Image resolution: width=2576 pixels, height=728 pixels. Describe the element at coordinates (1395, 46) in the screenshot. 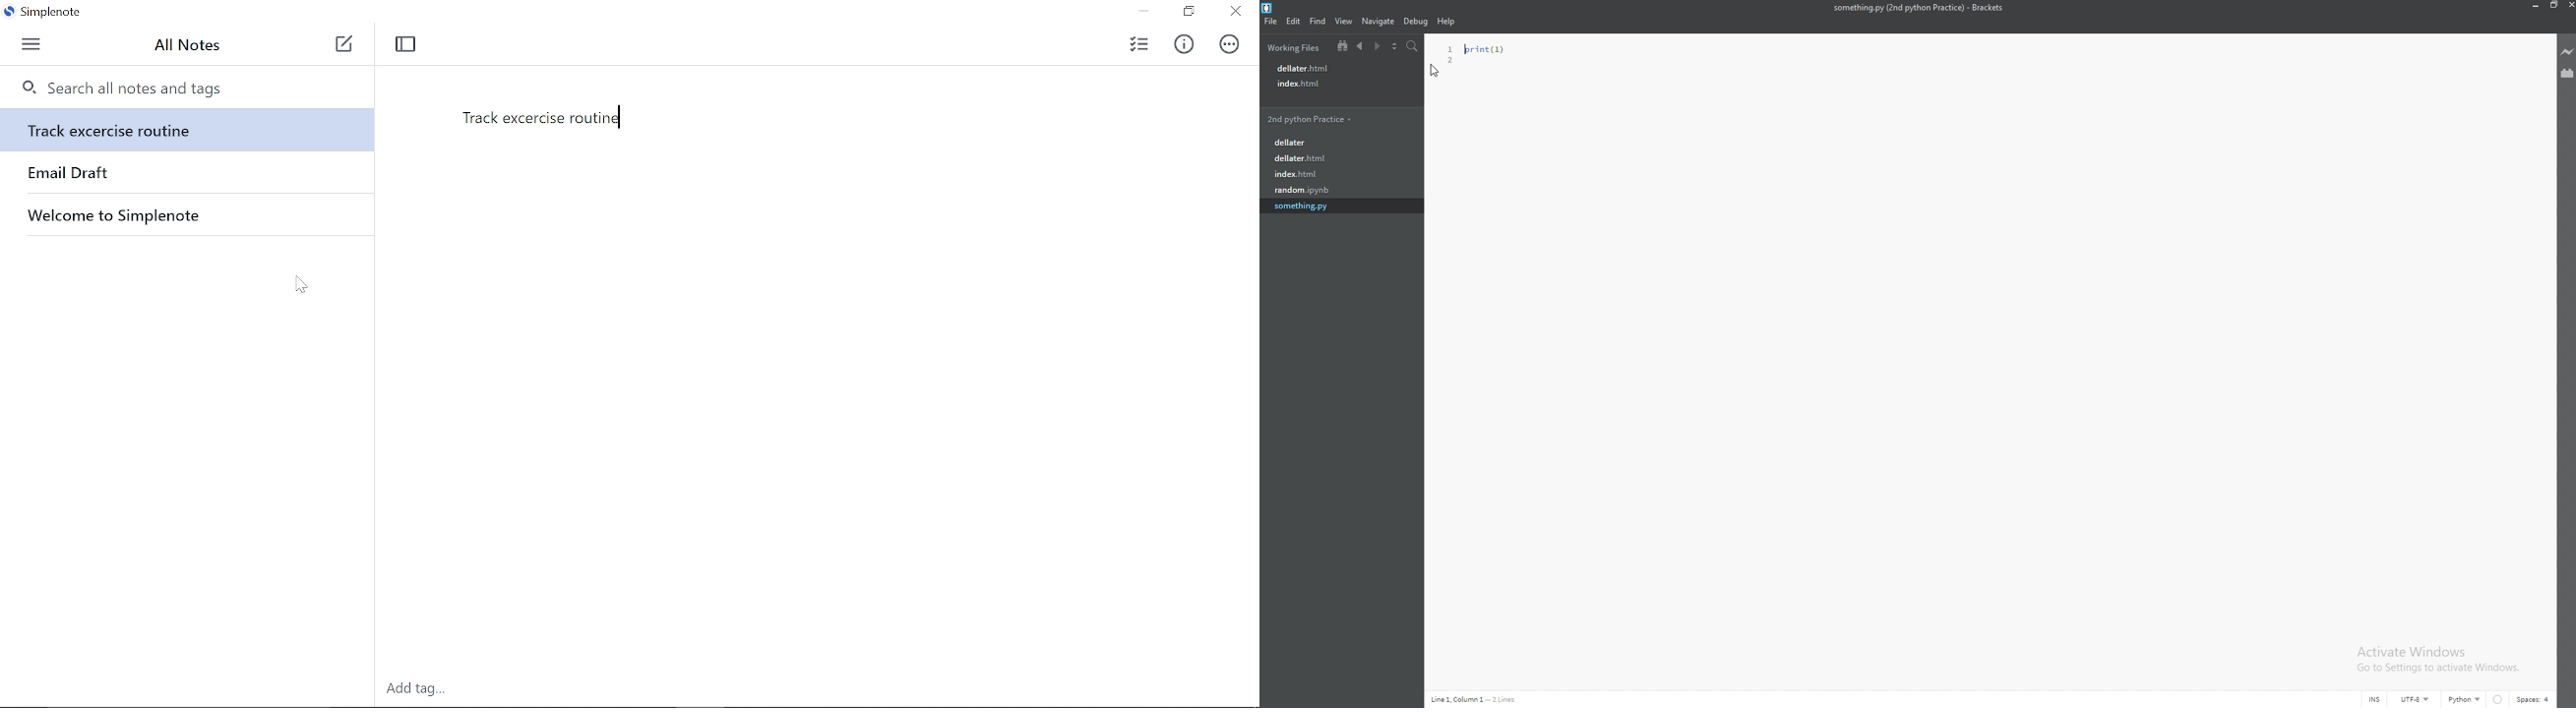

I see `split view` at that location.